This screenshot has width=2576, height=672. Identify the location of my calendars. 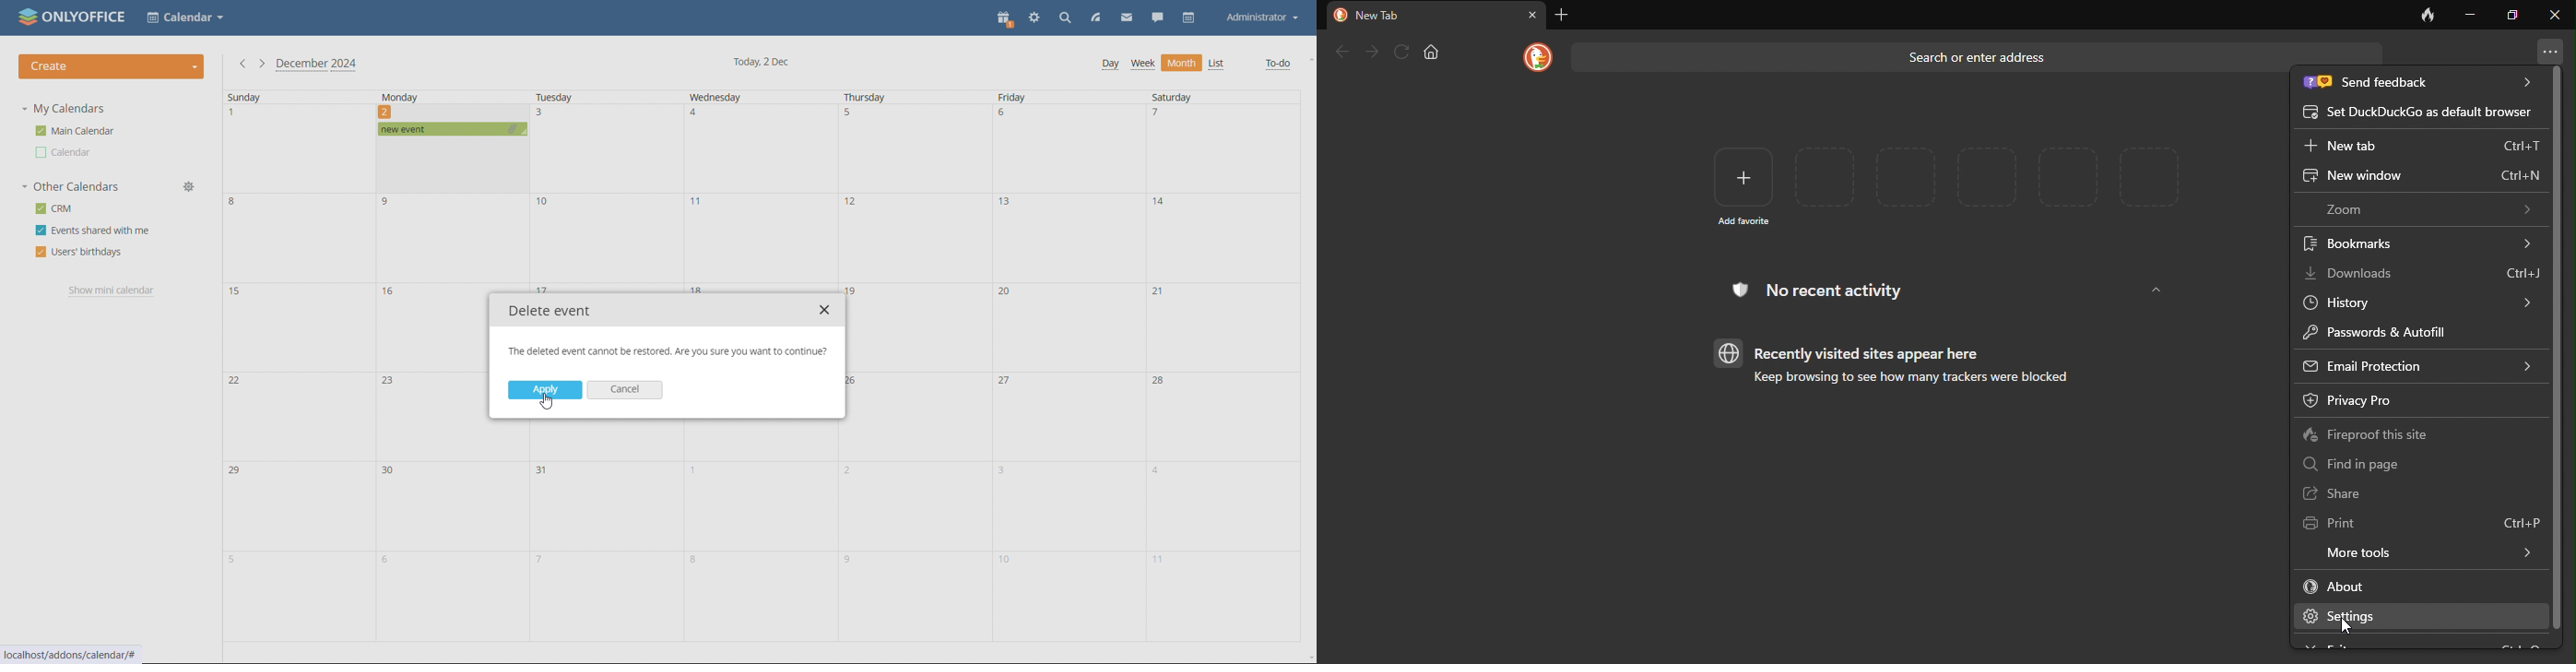
(62, 109).